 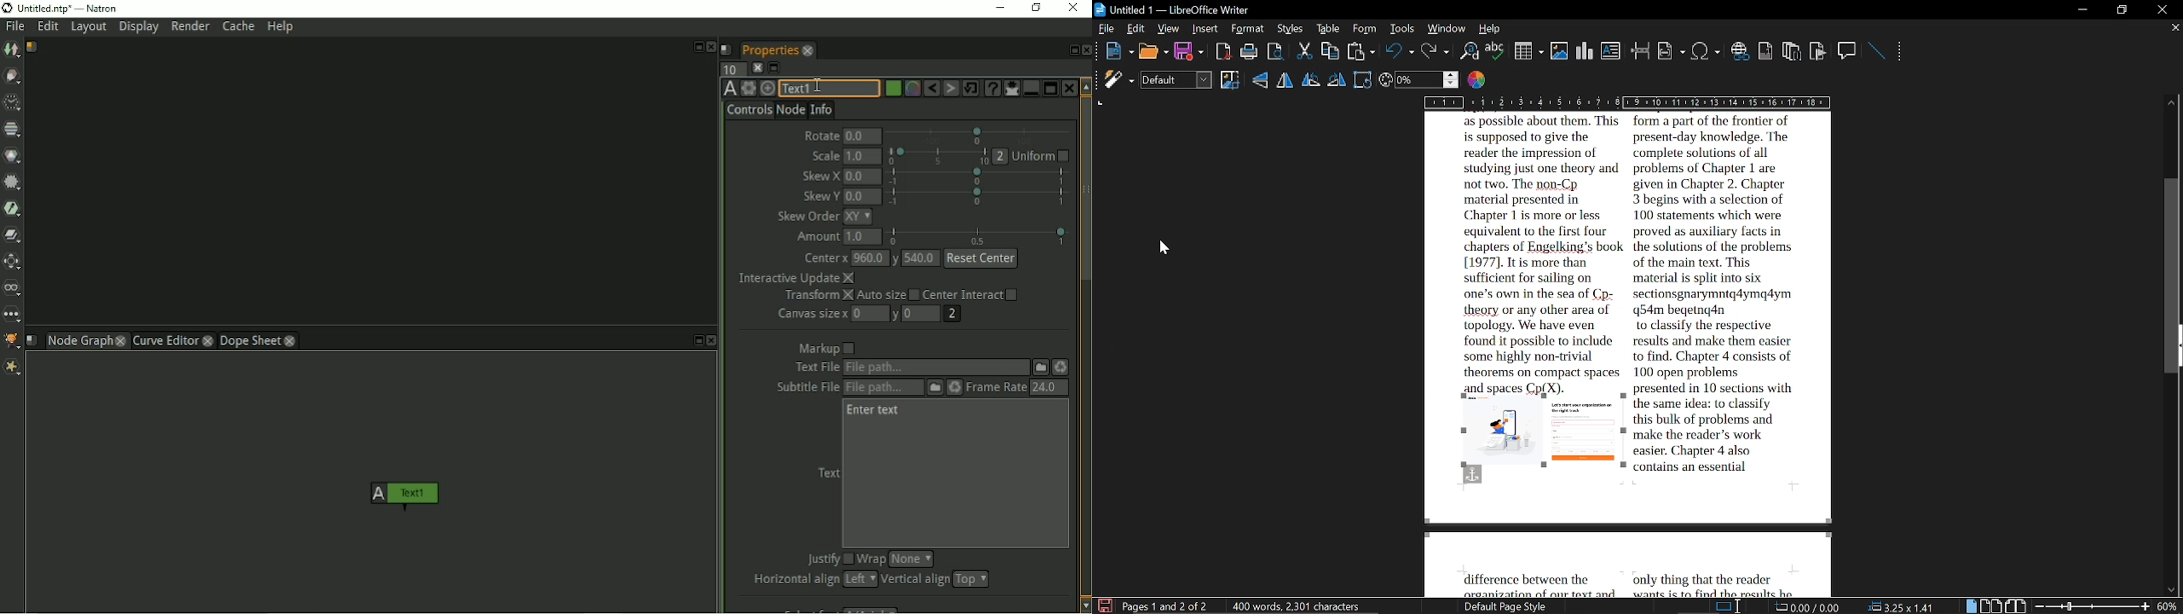 What do you see at coordinates (1766, 49) in the screenshot?
I see `insert footnote` at bounding box center [1766, 49].